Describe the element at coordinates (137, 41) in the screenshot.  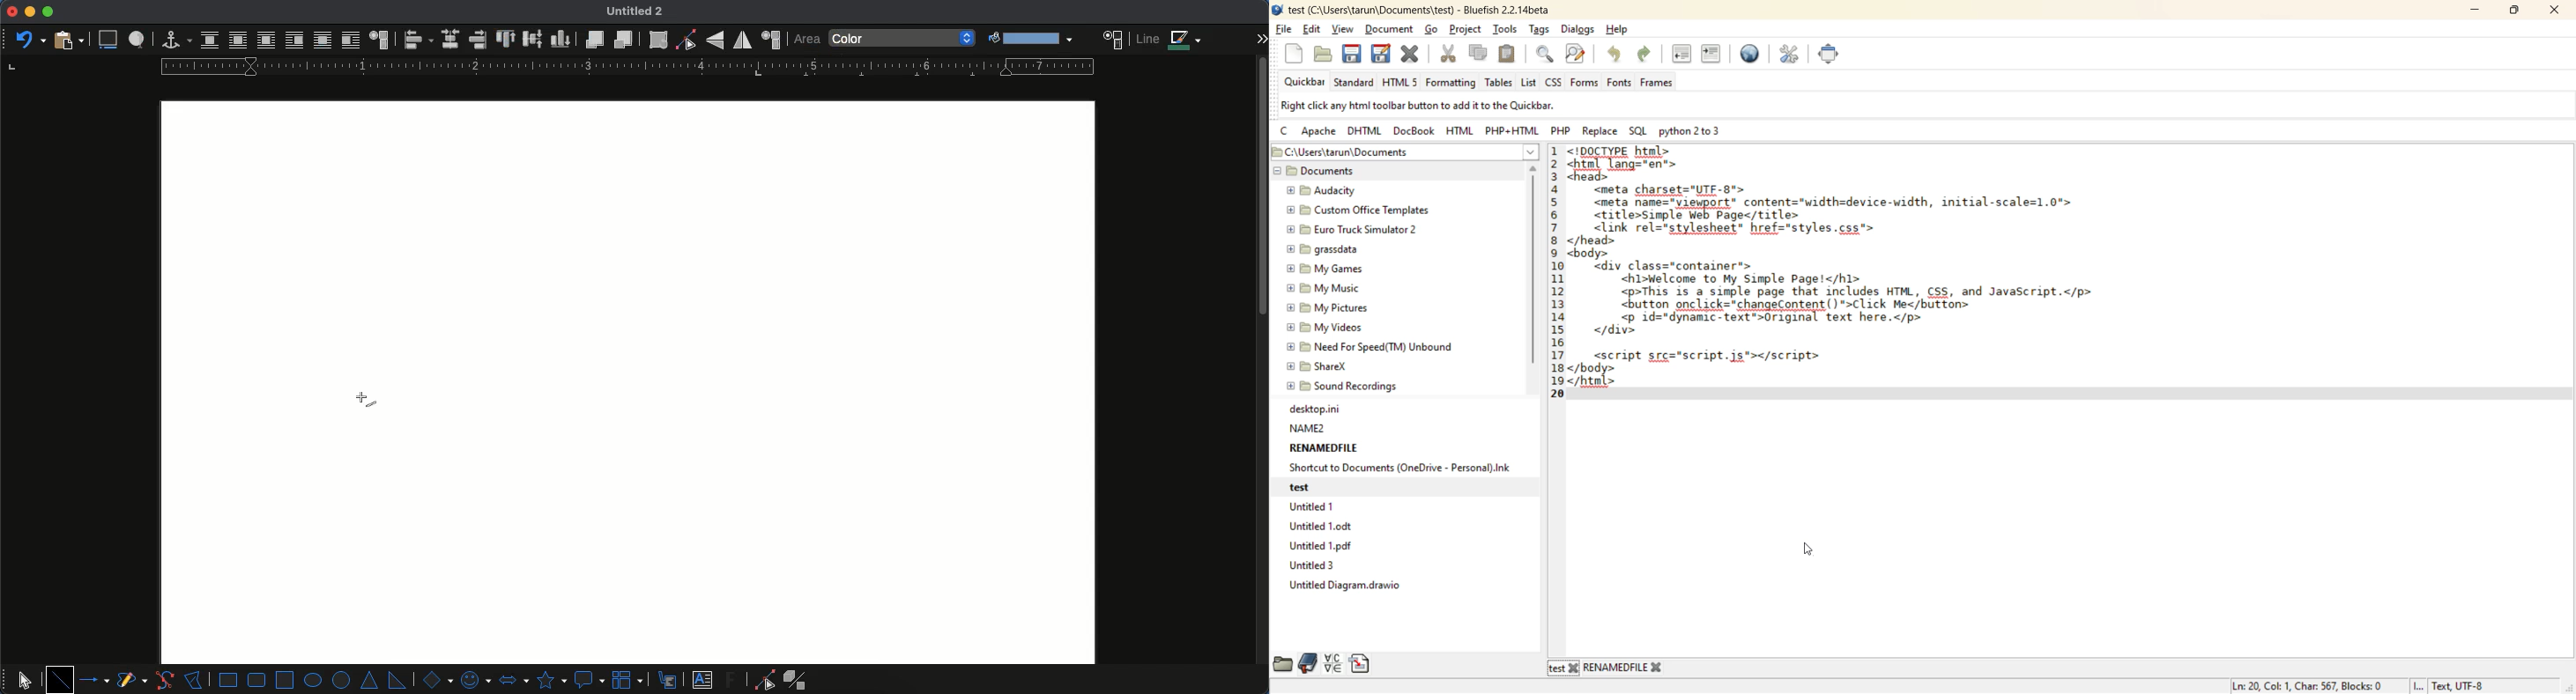
I see `a label to identify object` at that location.